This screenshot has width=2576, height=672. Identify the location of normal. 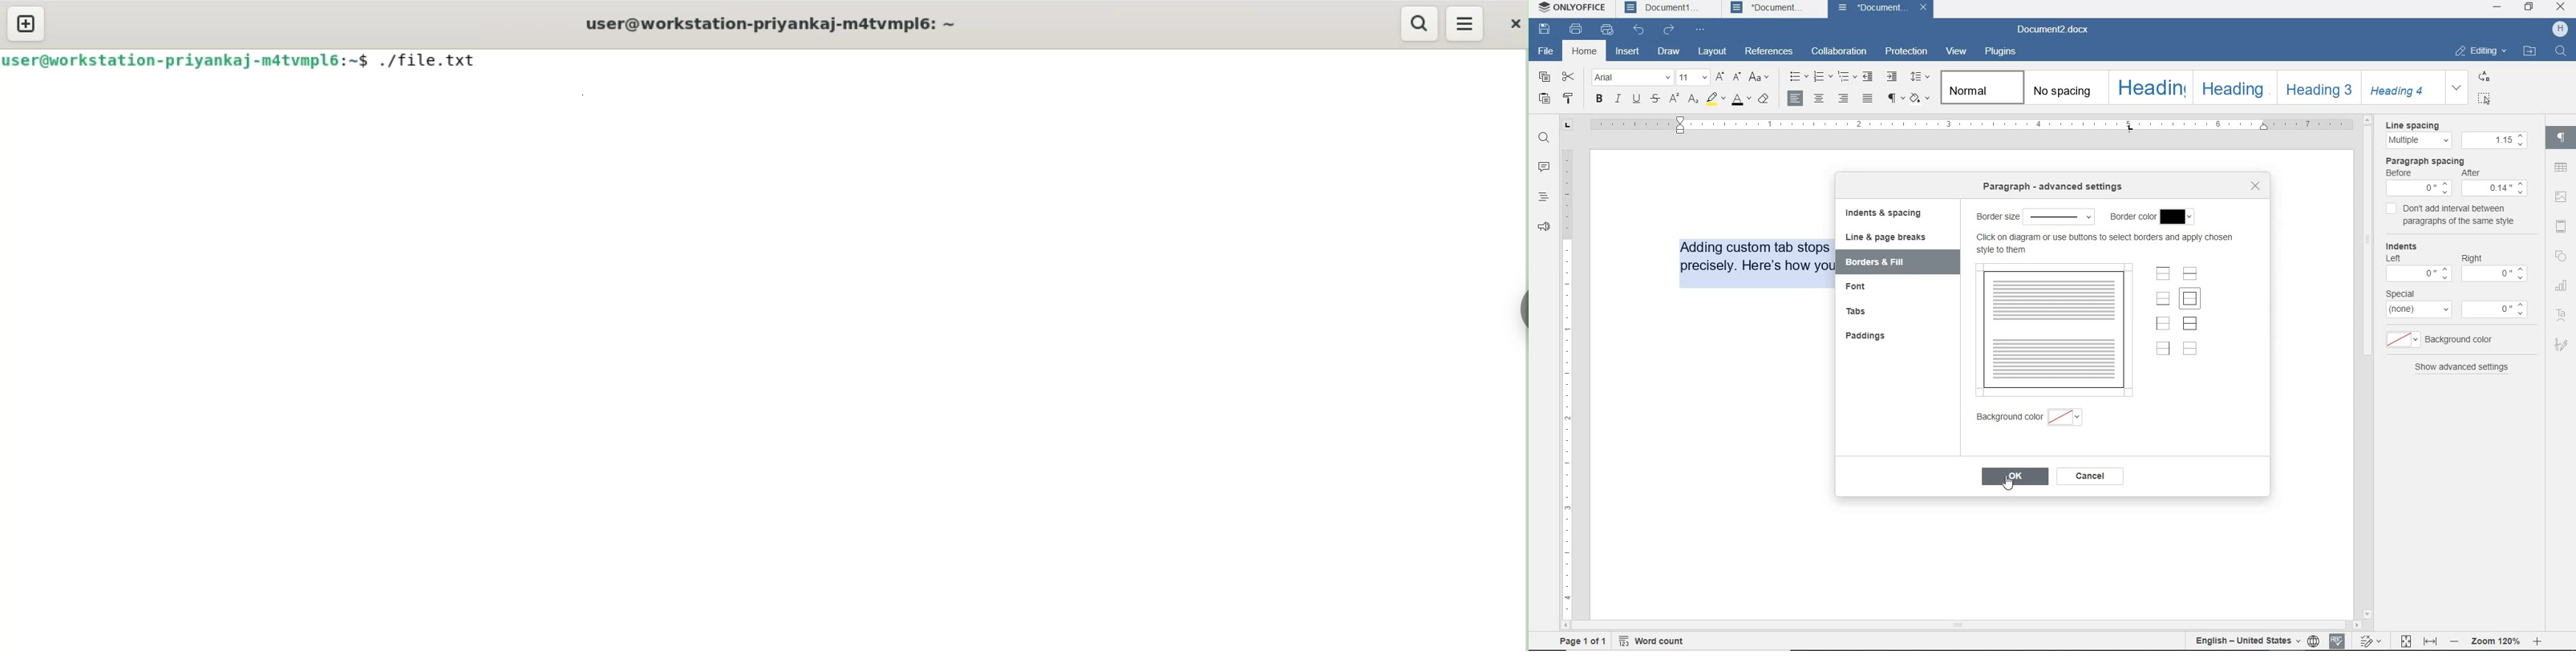
(1980, 87).